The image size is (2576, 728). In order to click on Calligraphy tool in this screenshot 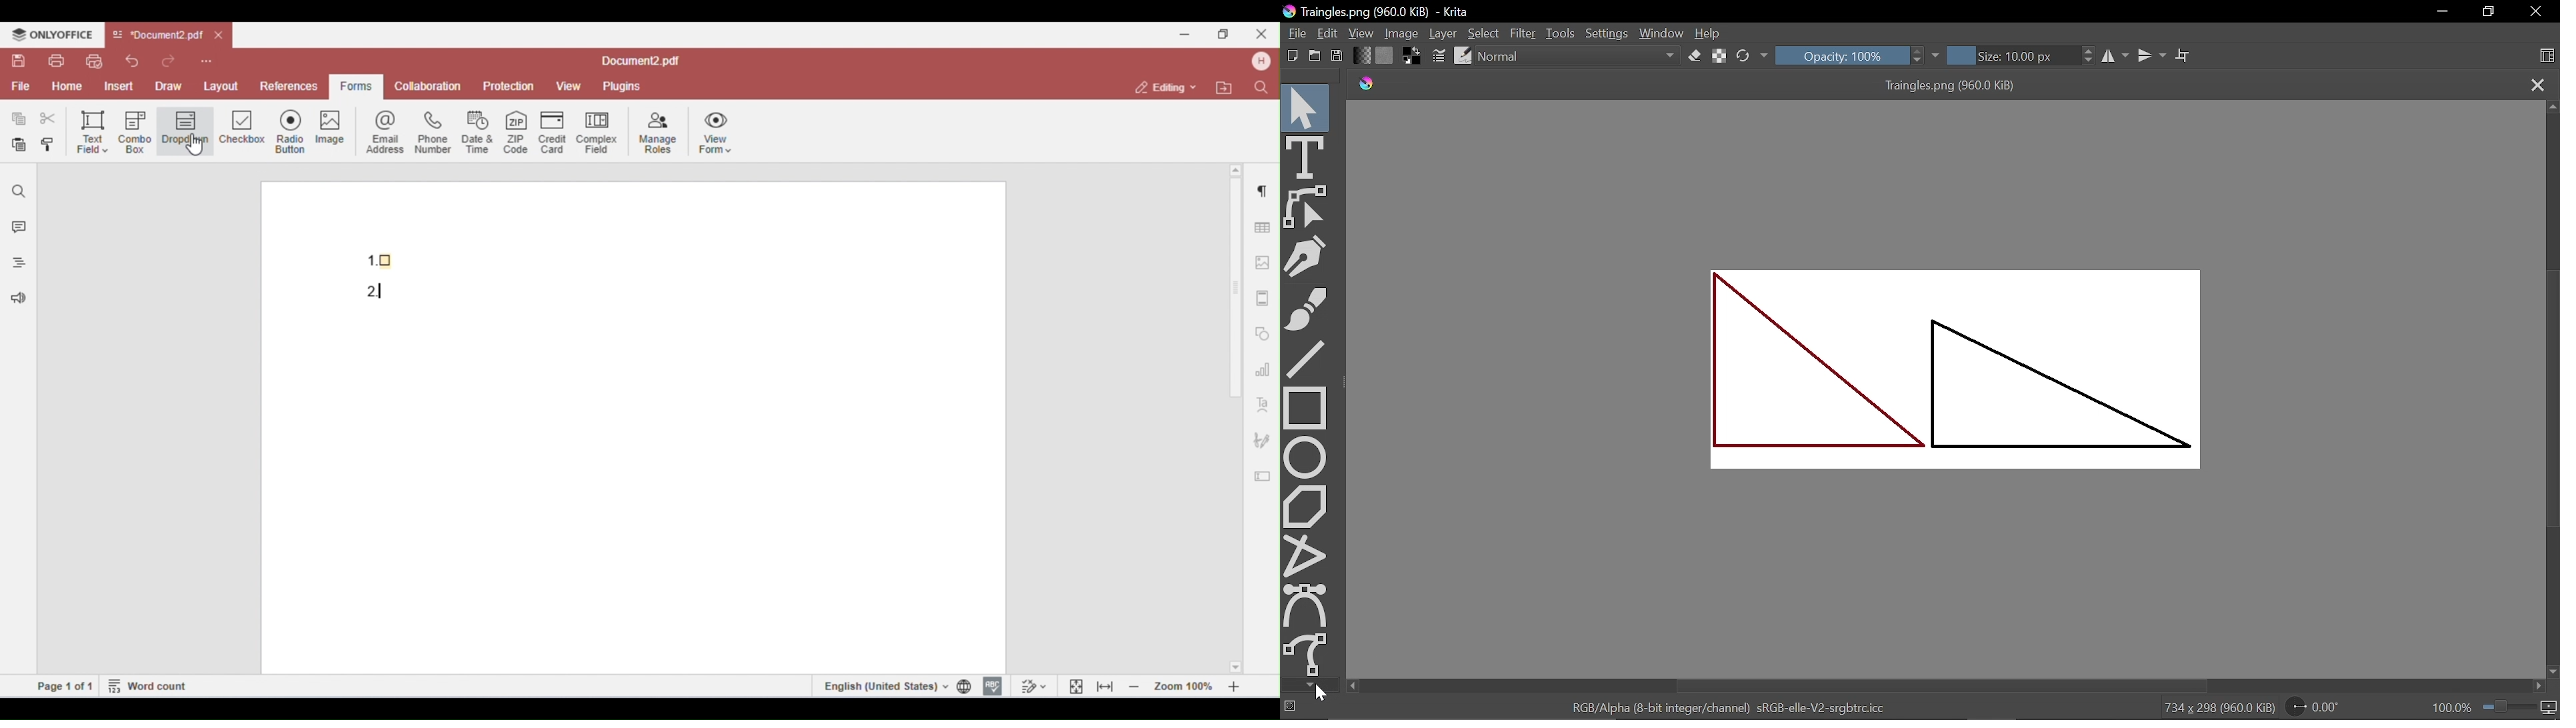, I will do `click(1309, 256)`.